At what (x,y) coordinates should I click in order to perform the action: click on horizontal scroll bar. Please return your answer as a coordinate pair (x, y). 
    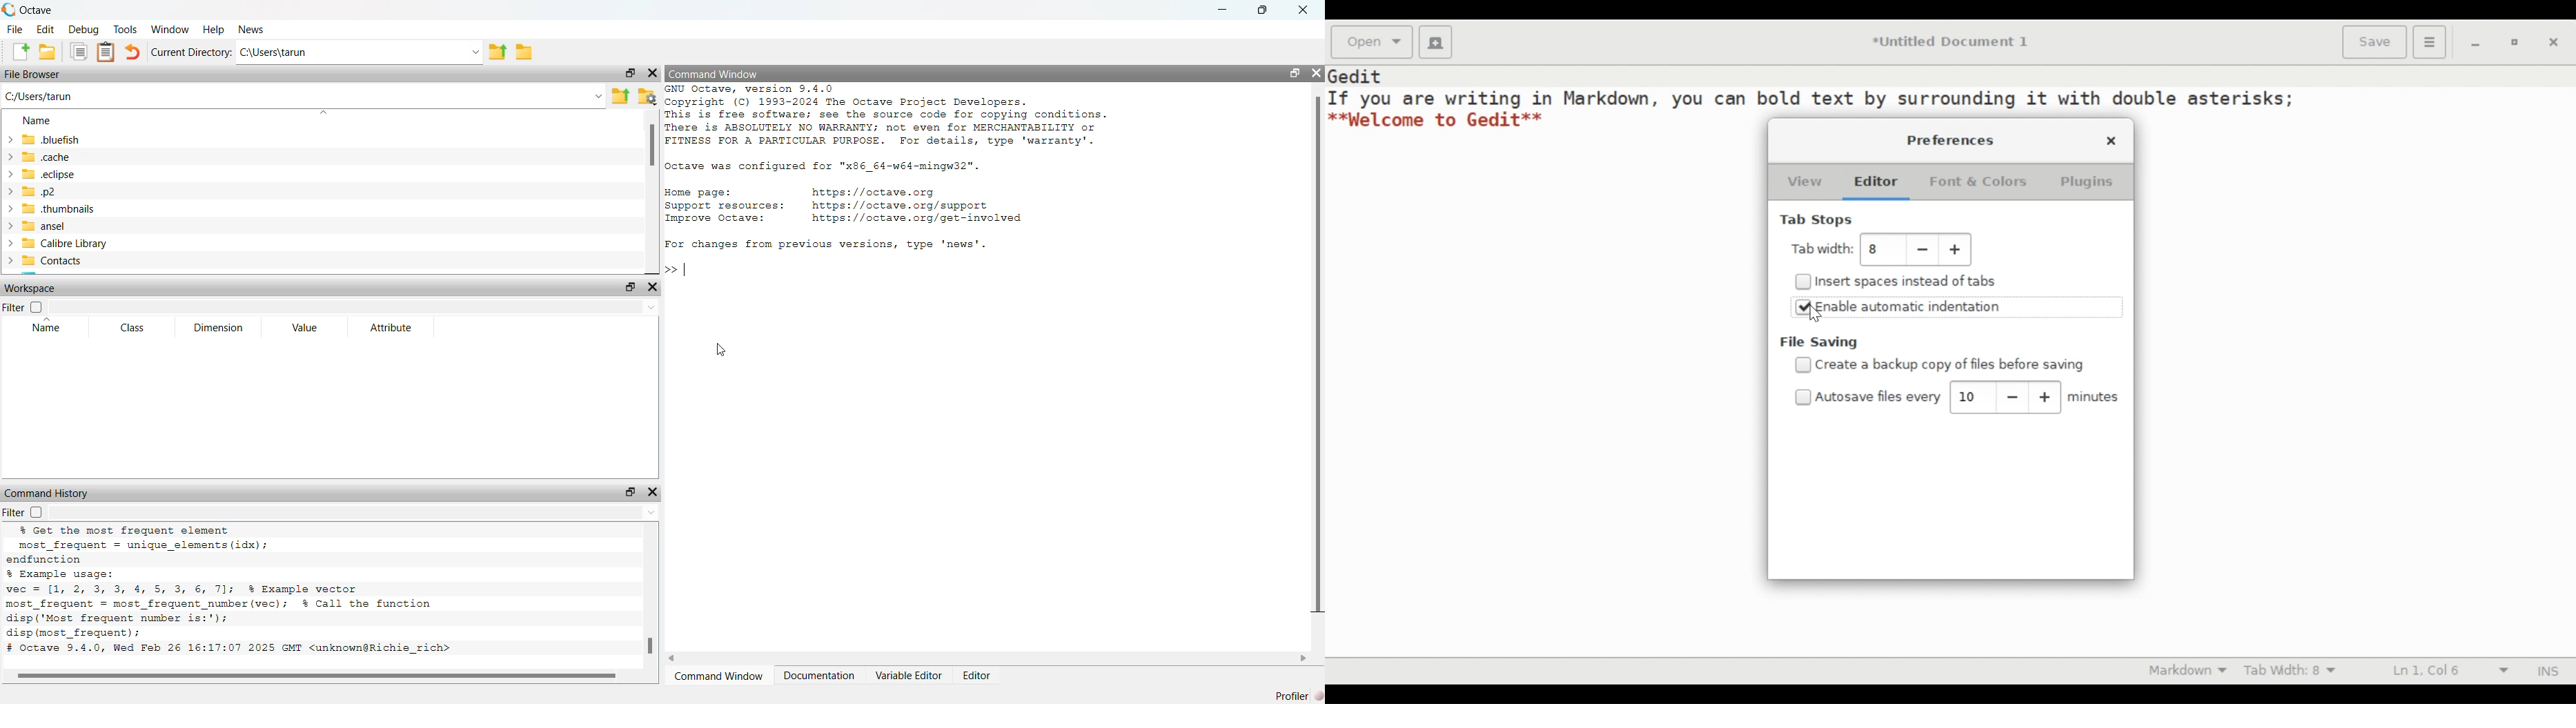
    Looking at the image, I should click on (322, 676).